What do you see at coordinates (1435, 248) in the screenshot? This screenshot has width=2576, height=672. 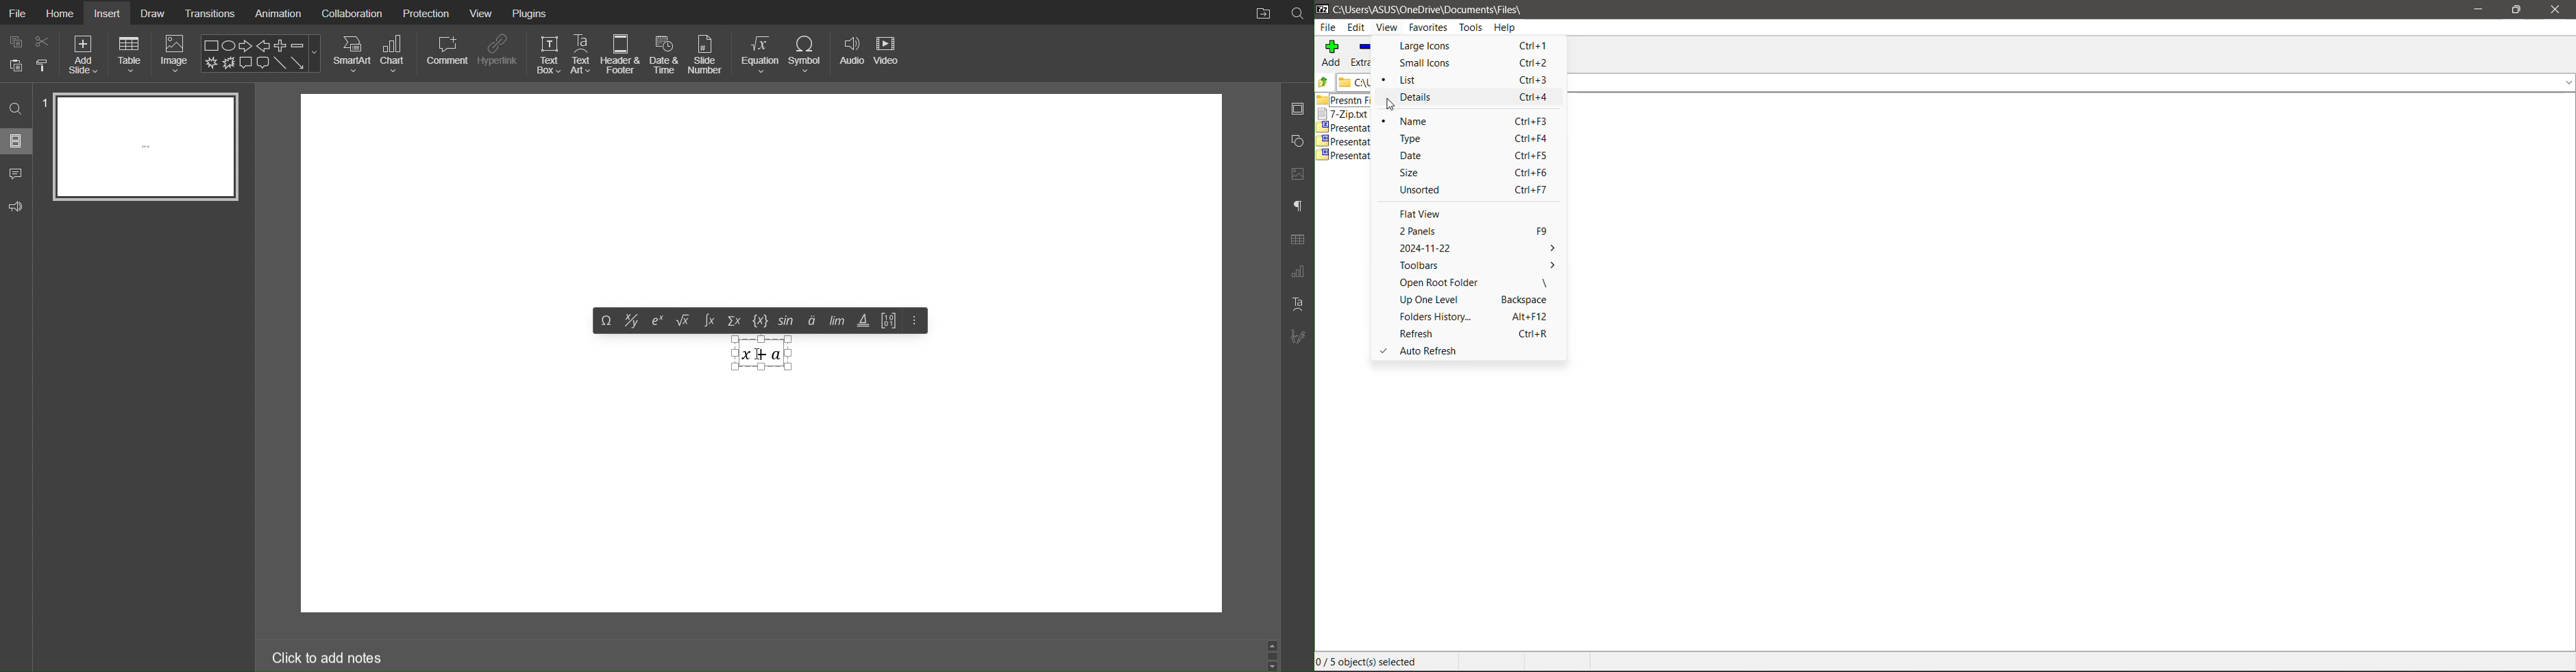 I see `2024-11-22` at bounding box center [1435, 248].